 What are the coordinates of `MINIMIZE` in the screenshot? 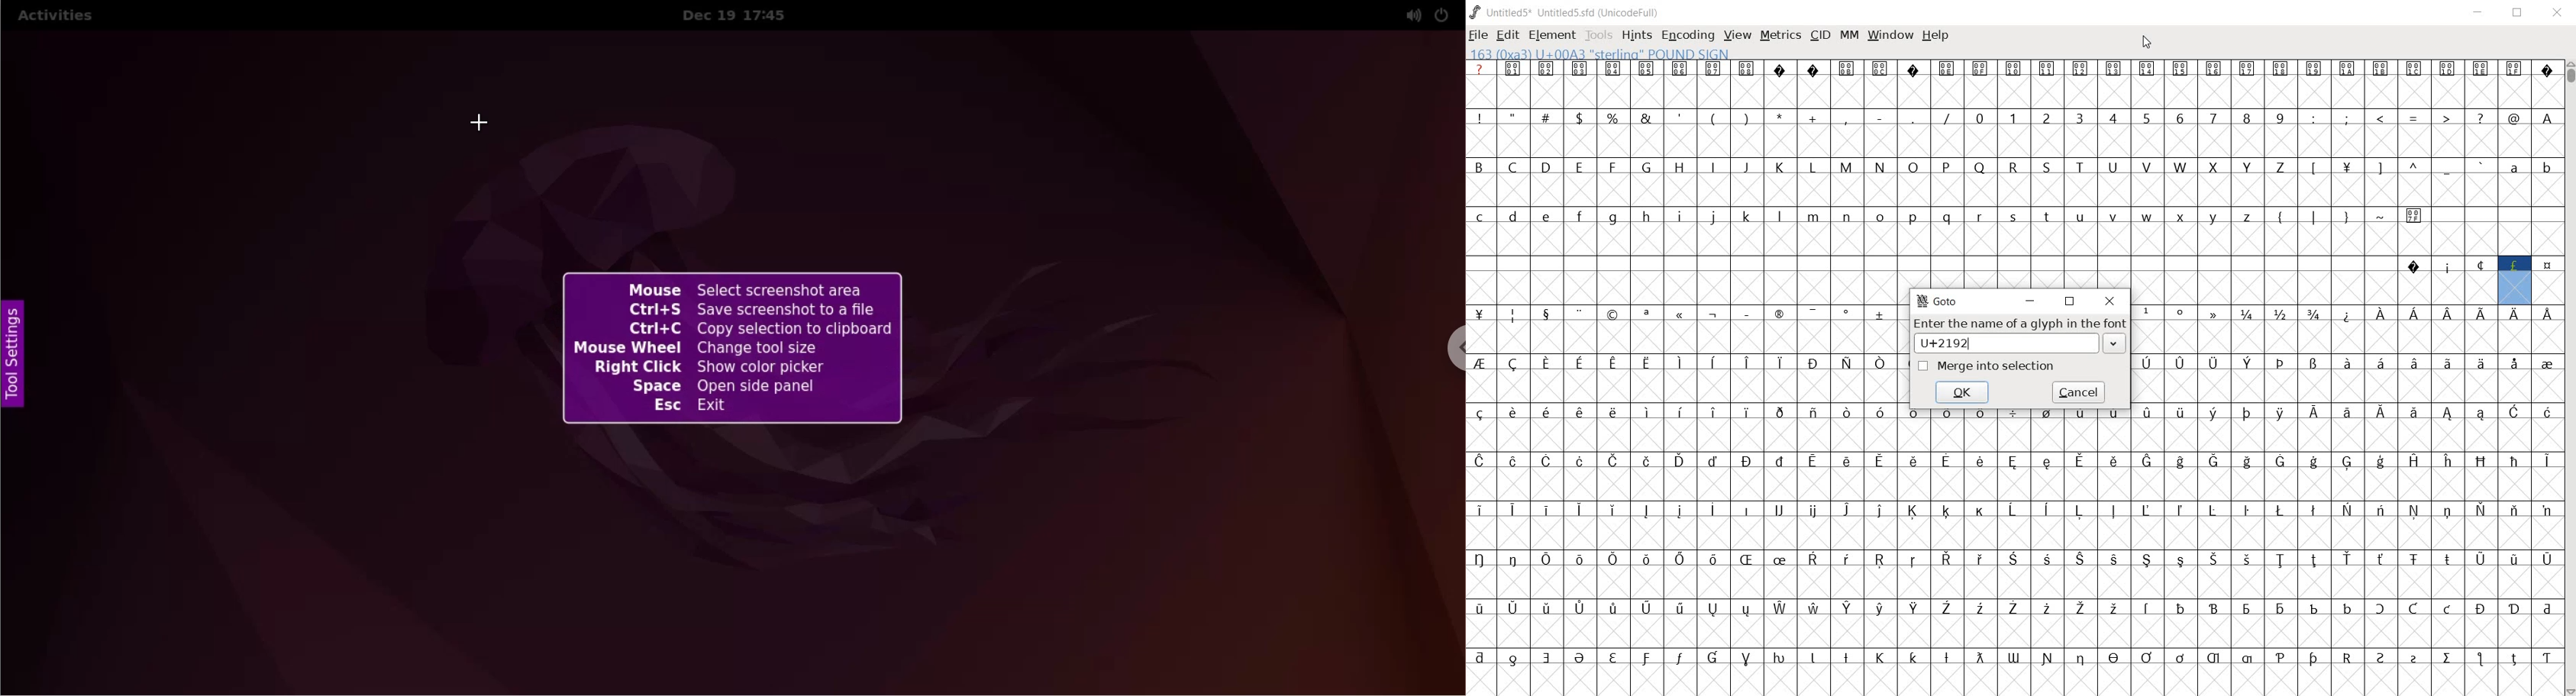 It's located at (2480, 12).